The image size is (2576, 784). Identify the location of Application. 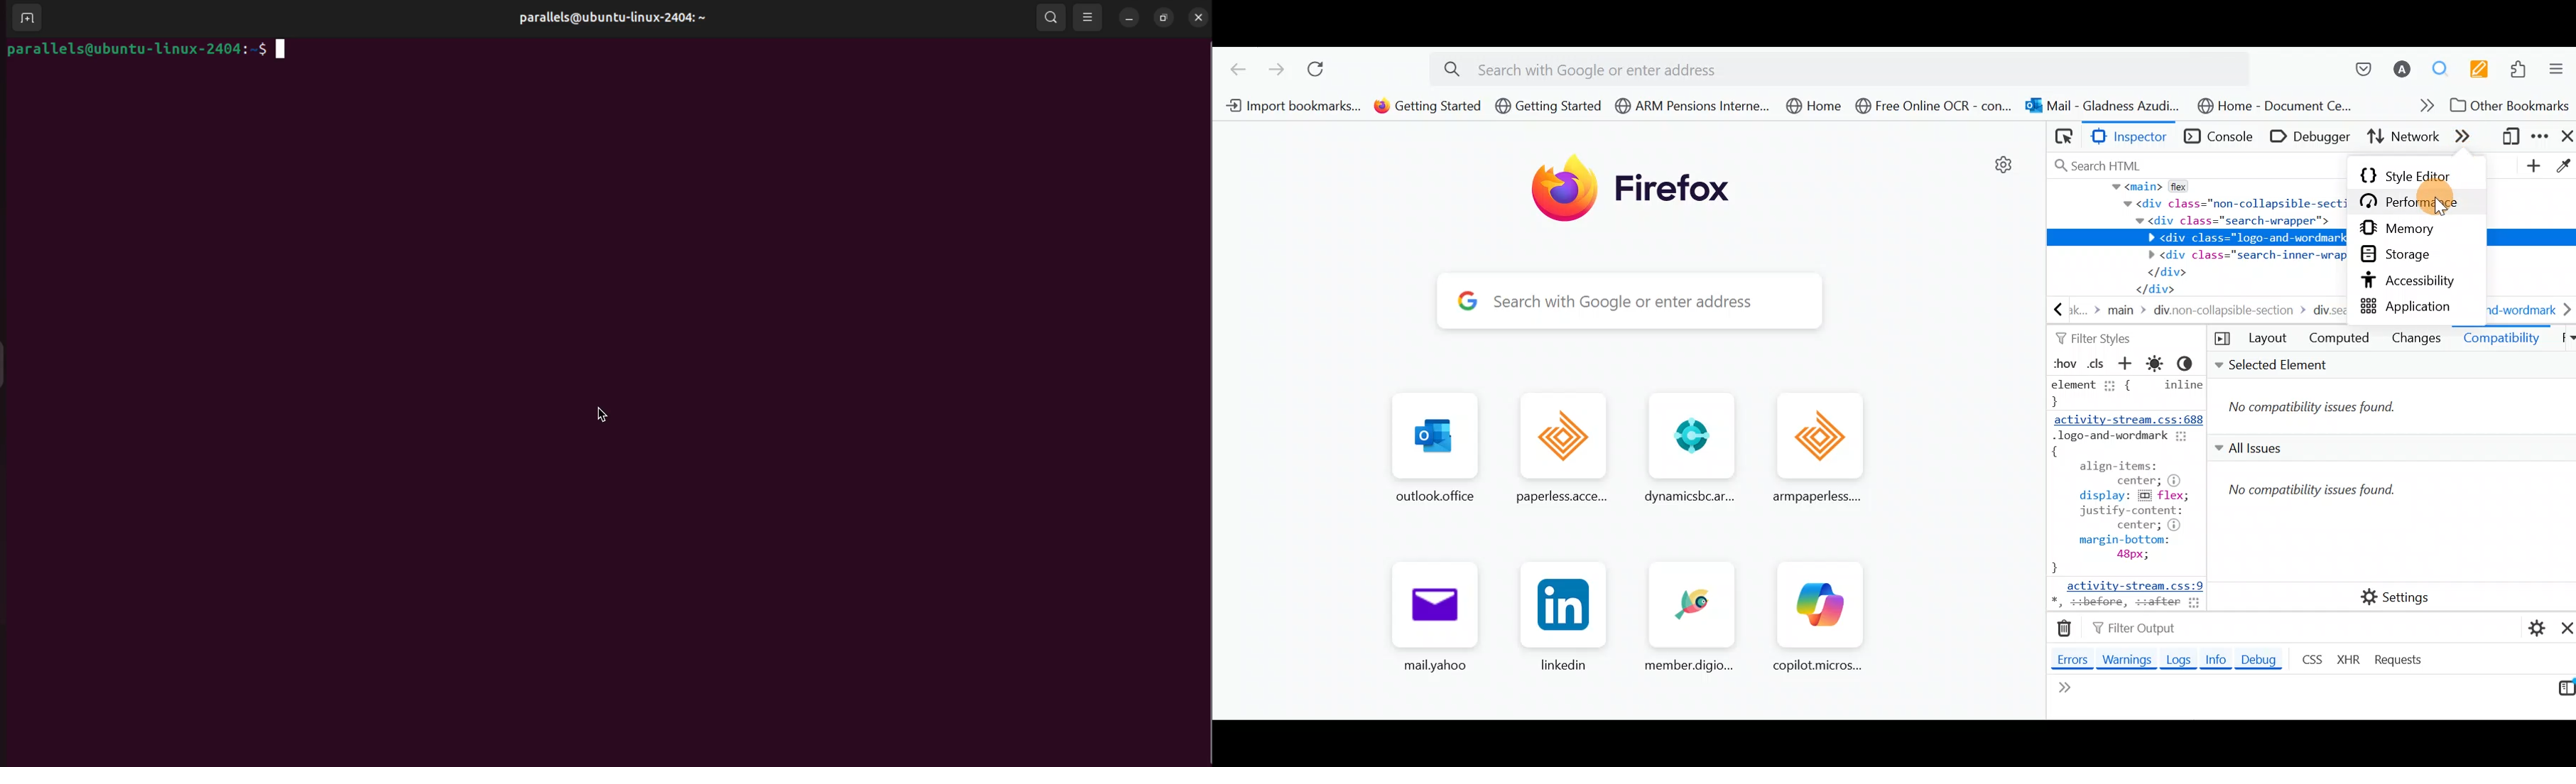
(2415, 305).